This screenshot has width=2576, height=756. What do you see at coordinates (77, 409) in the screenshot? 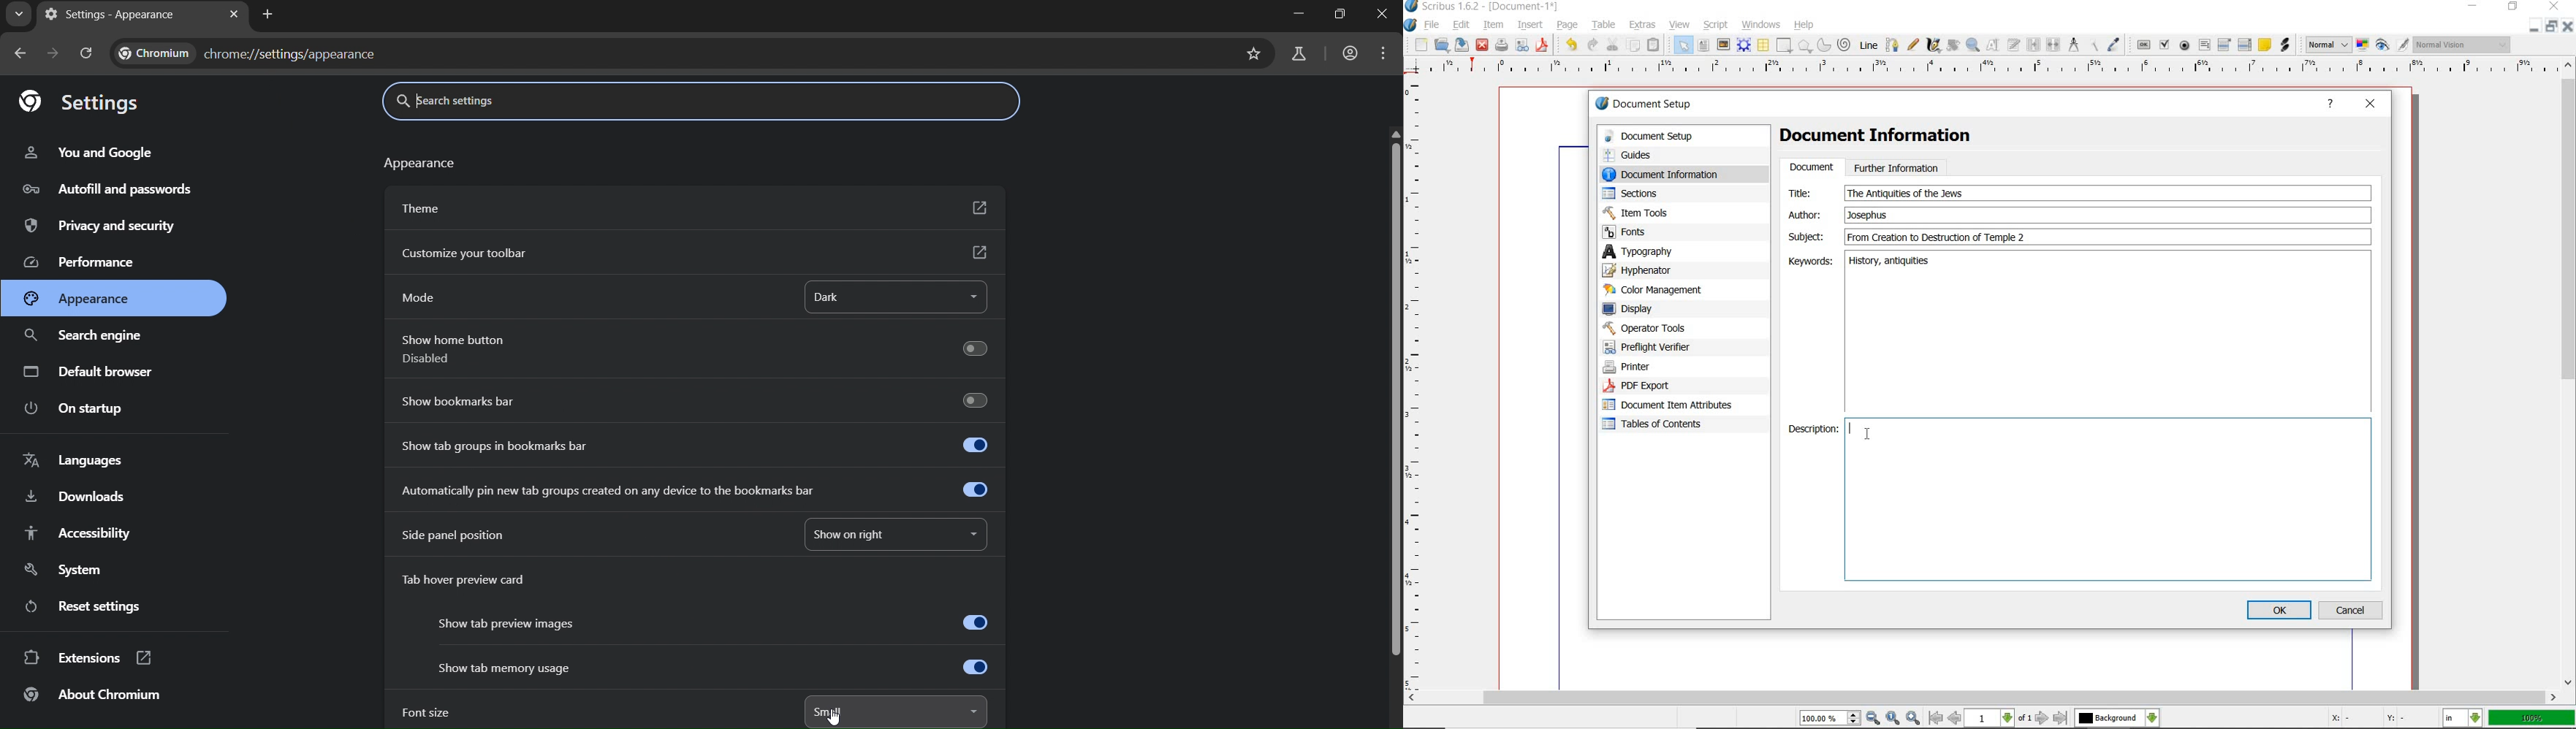
I see `on startup` at bounding box center [77, 409].